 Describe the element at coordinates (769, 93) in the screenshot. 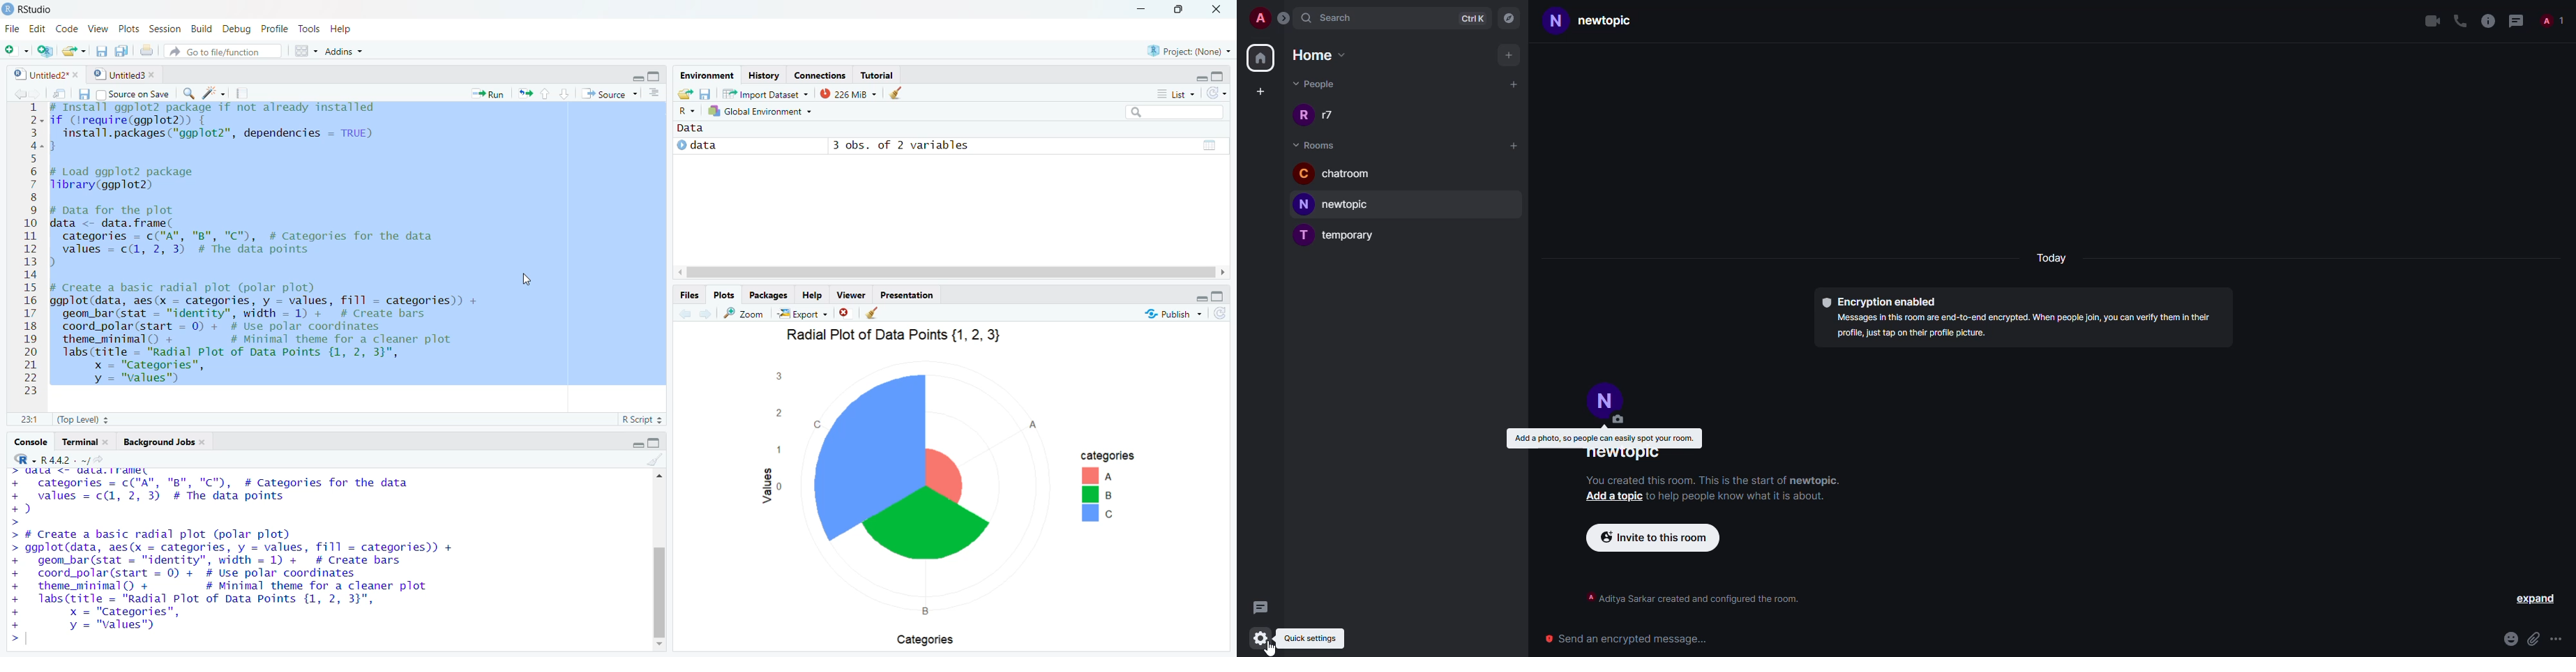

I see `Import Dataset ` at that location.